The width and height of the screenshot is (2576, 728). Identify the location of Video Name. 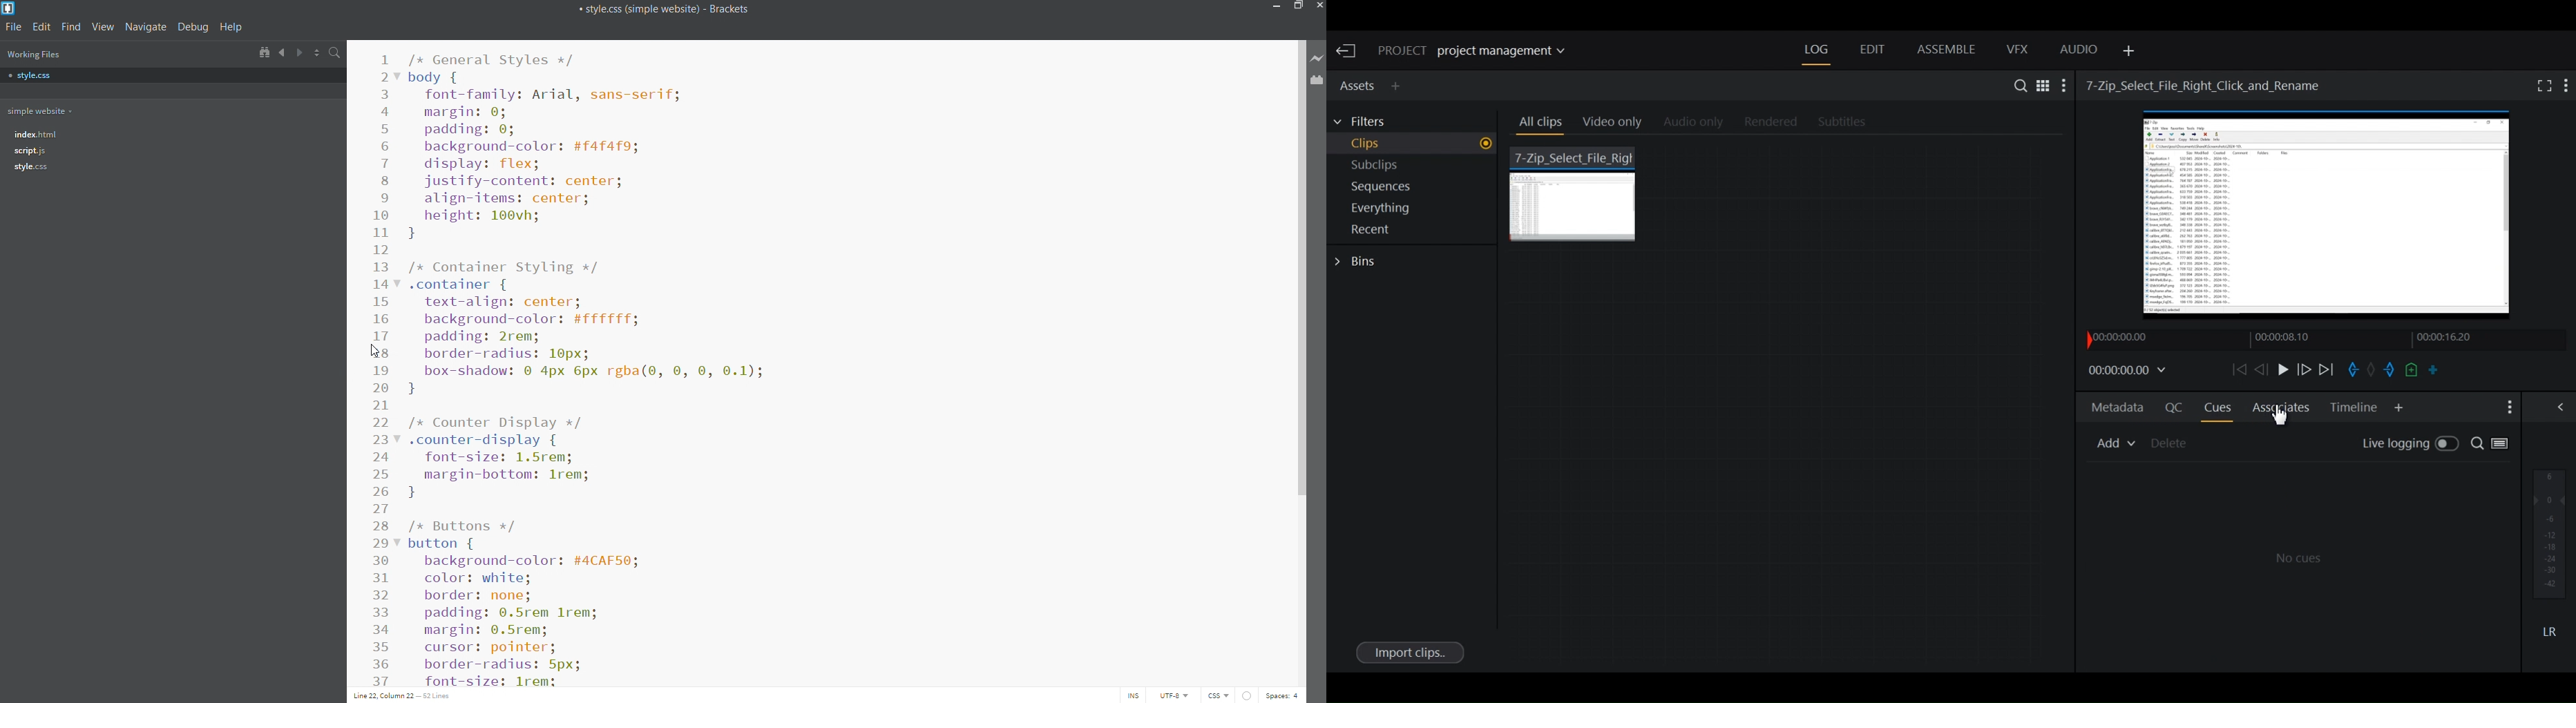
(2207, 85).